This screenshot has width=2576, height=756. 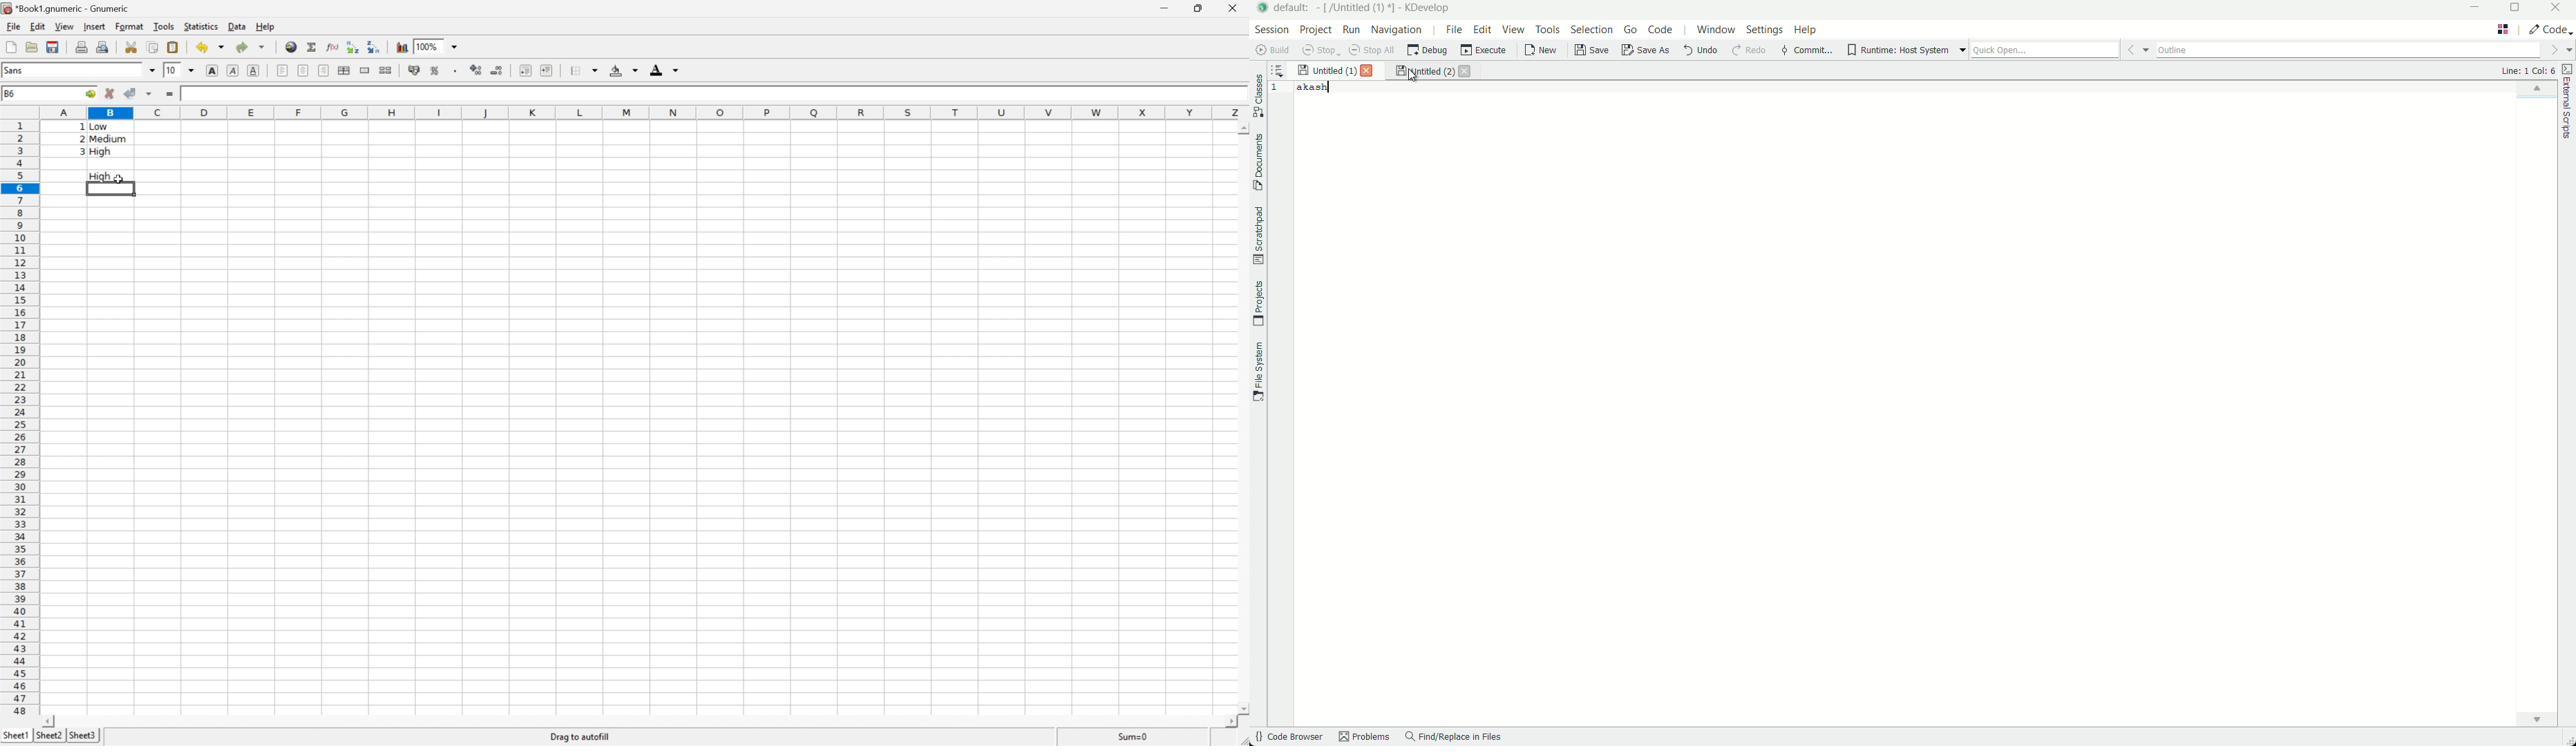 I want to click on Sheet3, so click(x=84, y=738).